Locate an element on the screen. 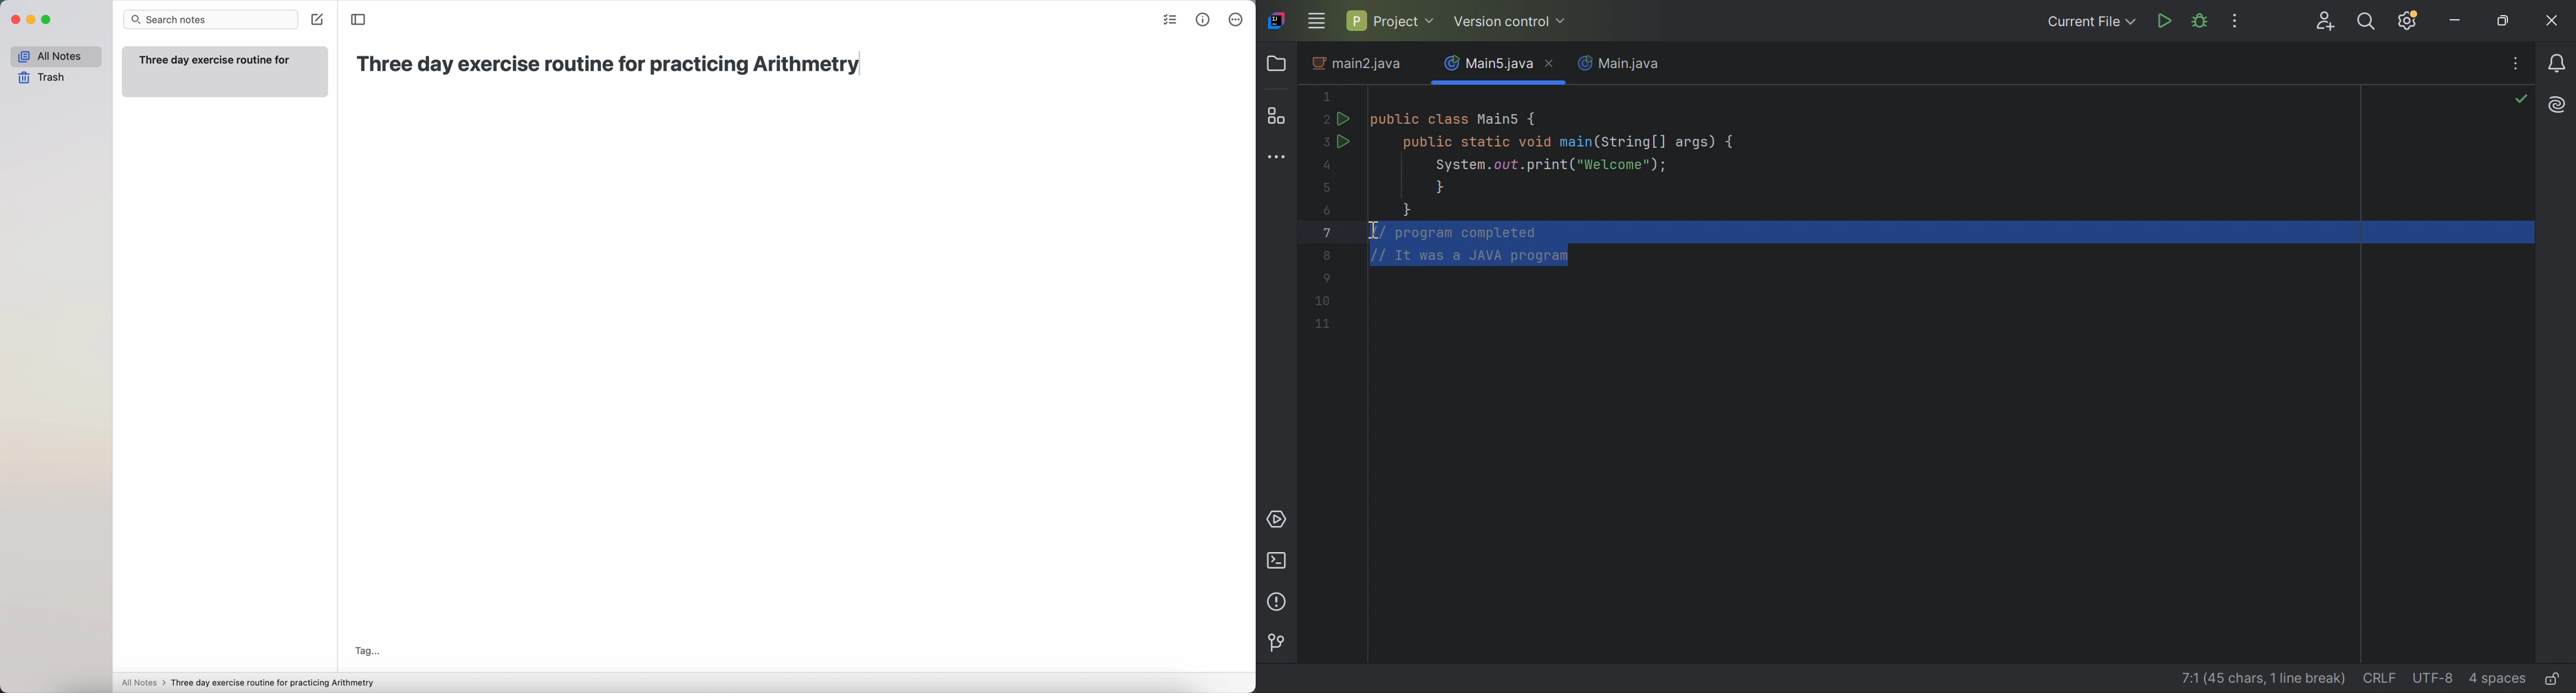 This screenshot has width=2576, height=700. No problems found is located at coordinates (2523, 101).